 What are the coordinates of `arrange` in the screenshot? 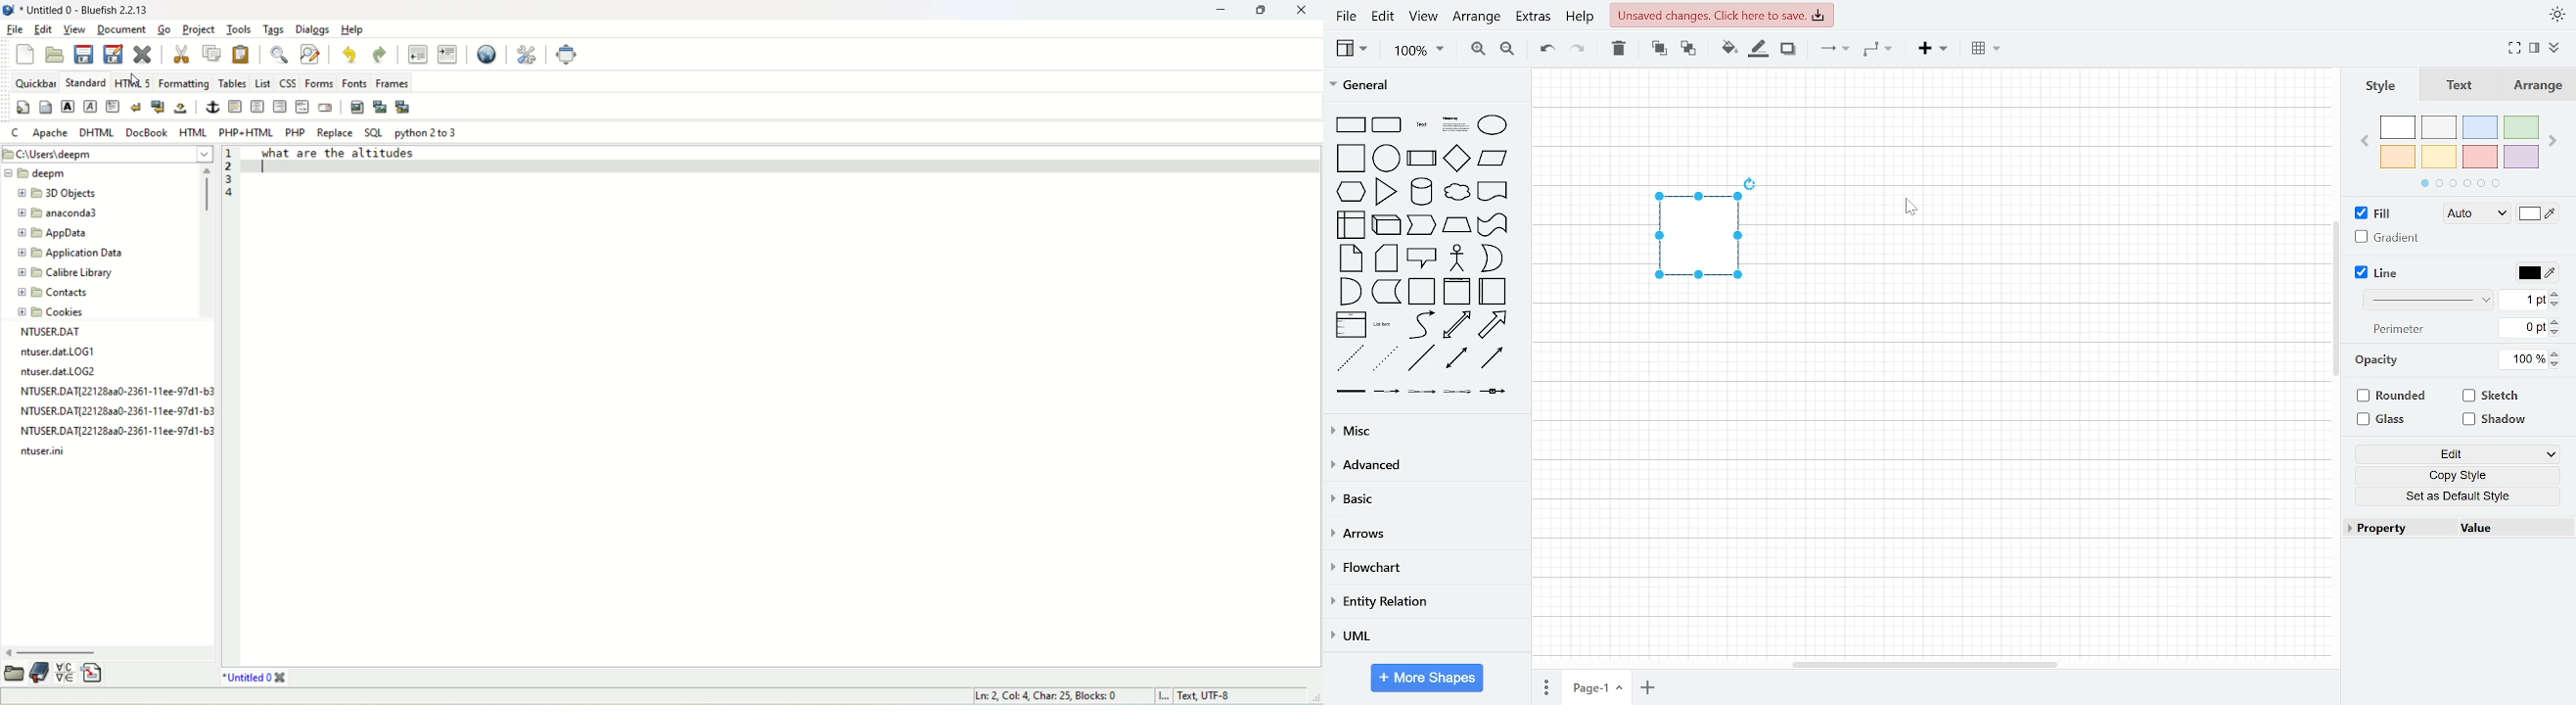 It's located at (2539, 85).